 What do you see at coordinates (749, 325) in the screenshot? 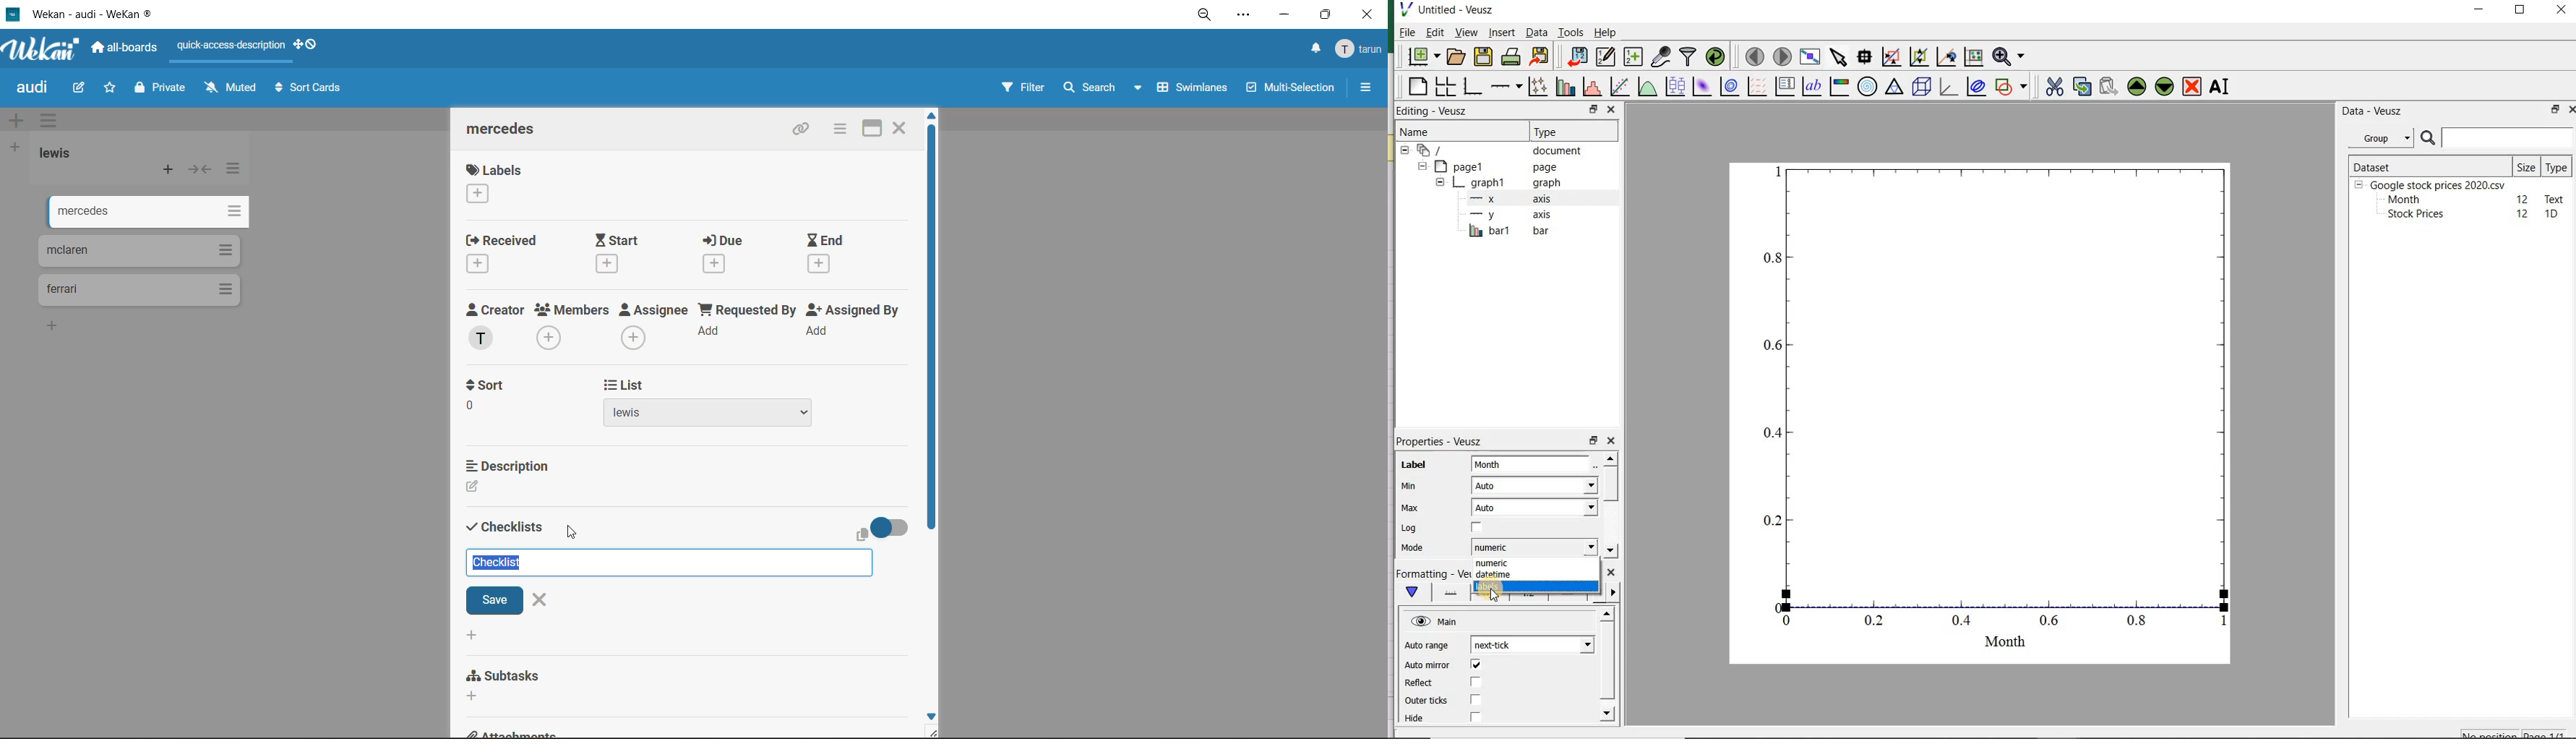
I see `requested by` at bounding box center [749, 325].